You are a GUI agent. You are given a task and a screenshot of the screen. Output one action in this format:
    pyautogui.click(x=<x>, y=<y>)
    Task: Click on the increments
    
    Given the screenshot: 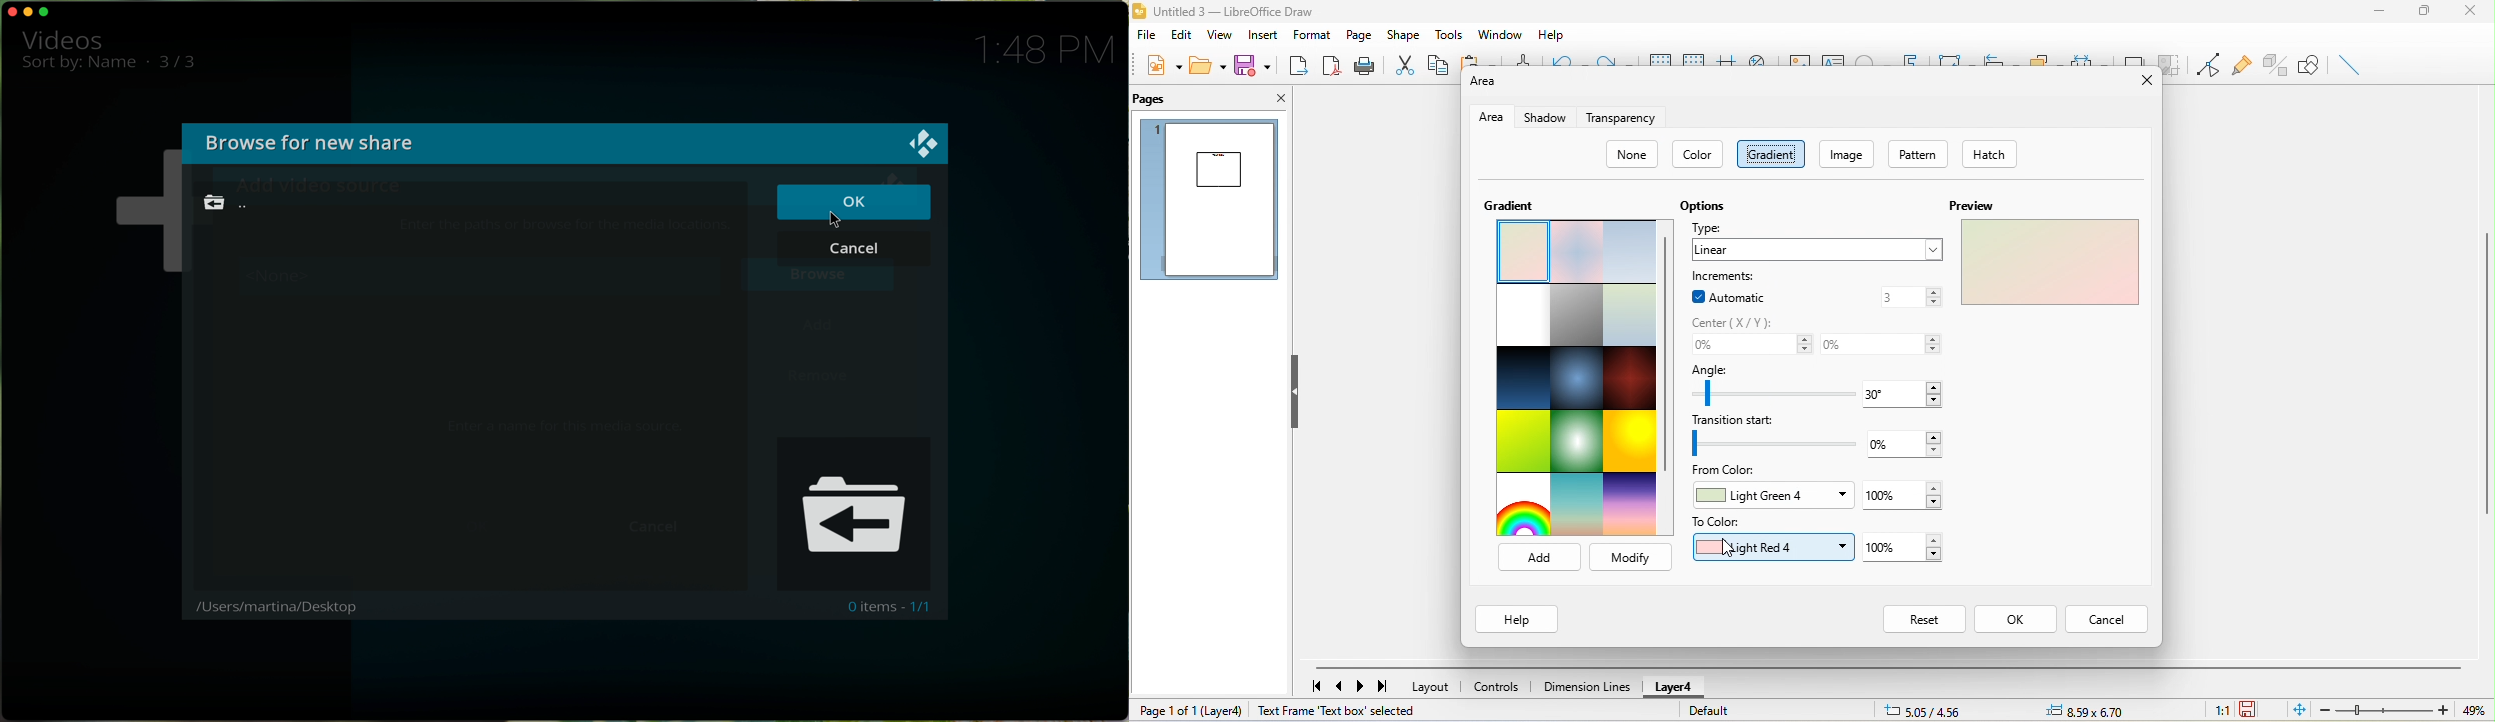 What is the action you would take?
    pyautogui.click(x=1725, y=276)
    